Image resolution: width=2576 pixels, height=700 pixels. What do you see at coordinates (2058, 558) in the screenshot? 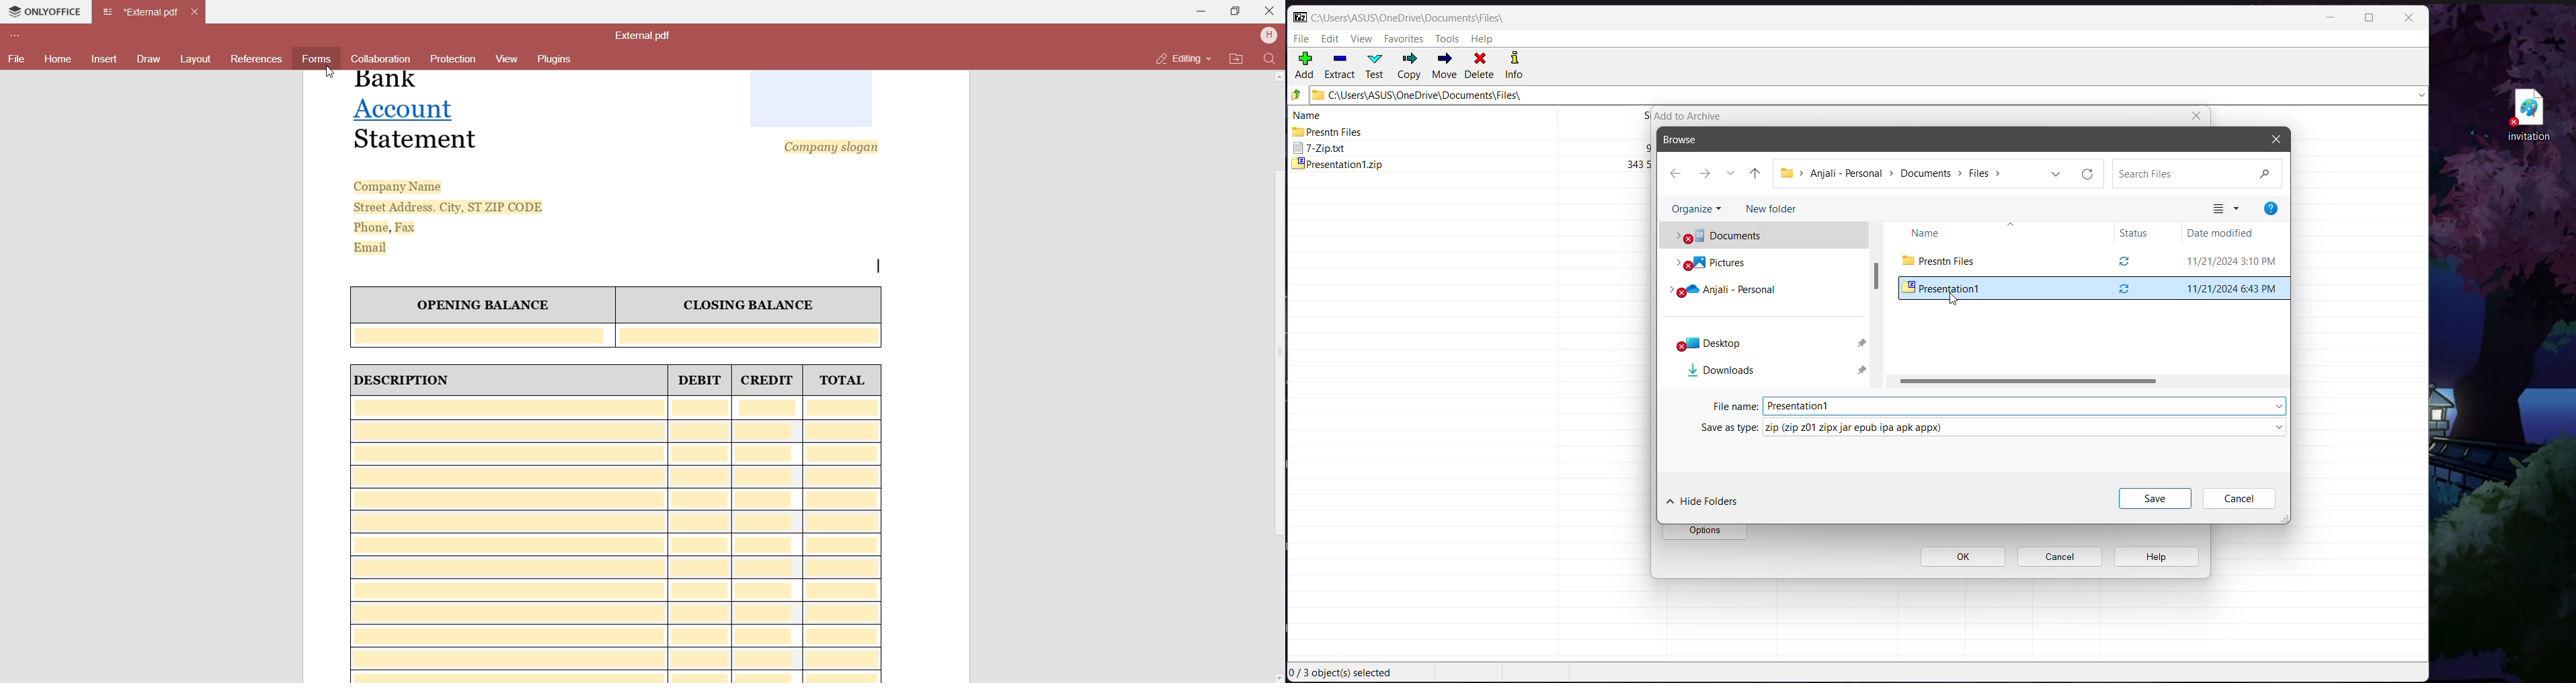
I see `cancel` at bounding box center [2058, 558].